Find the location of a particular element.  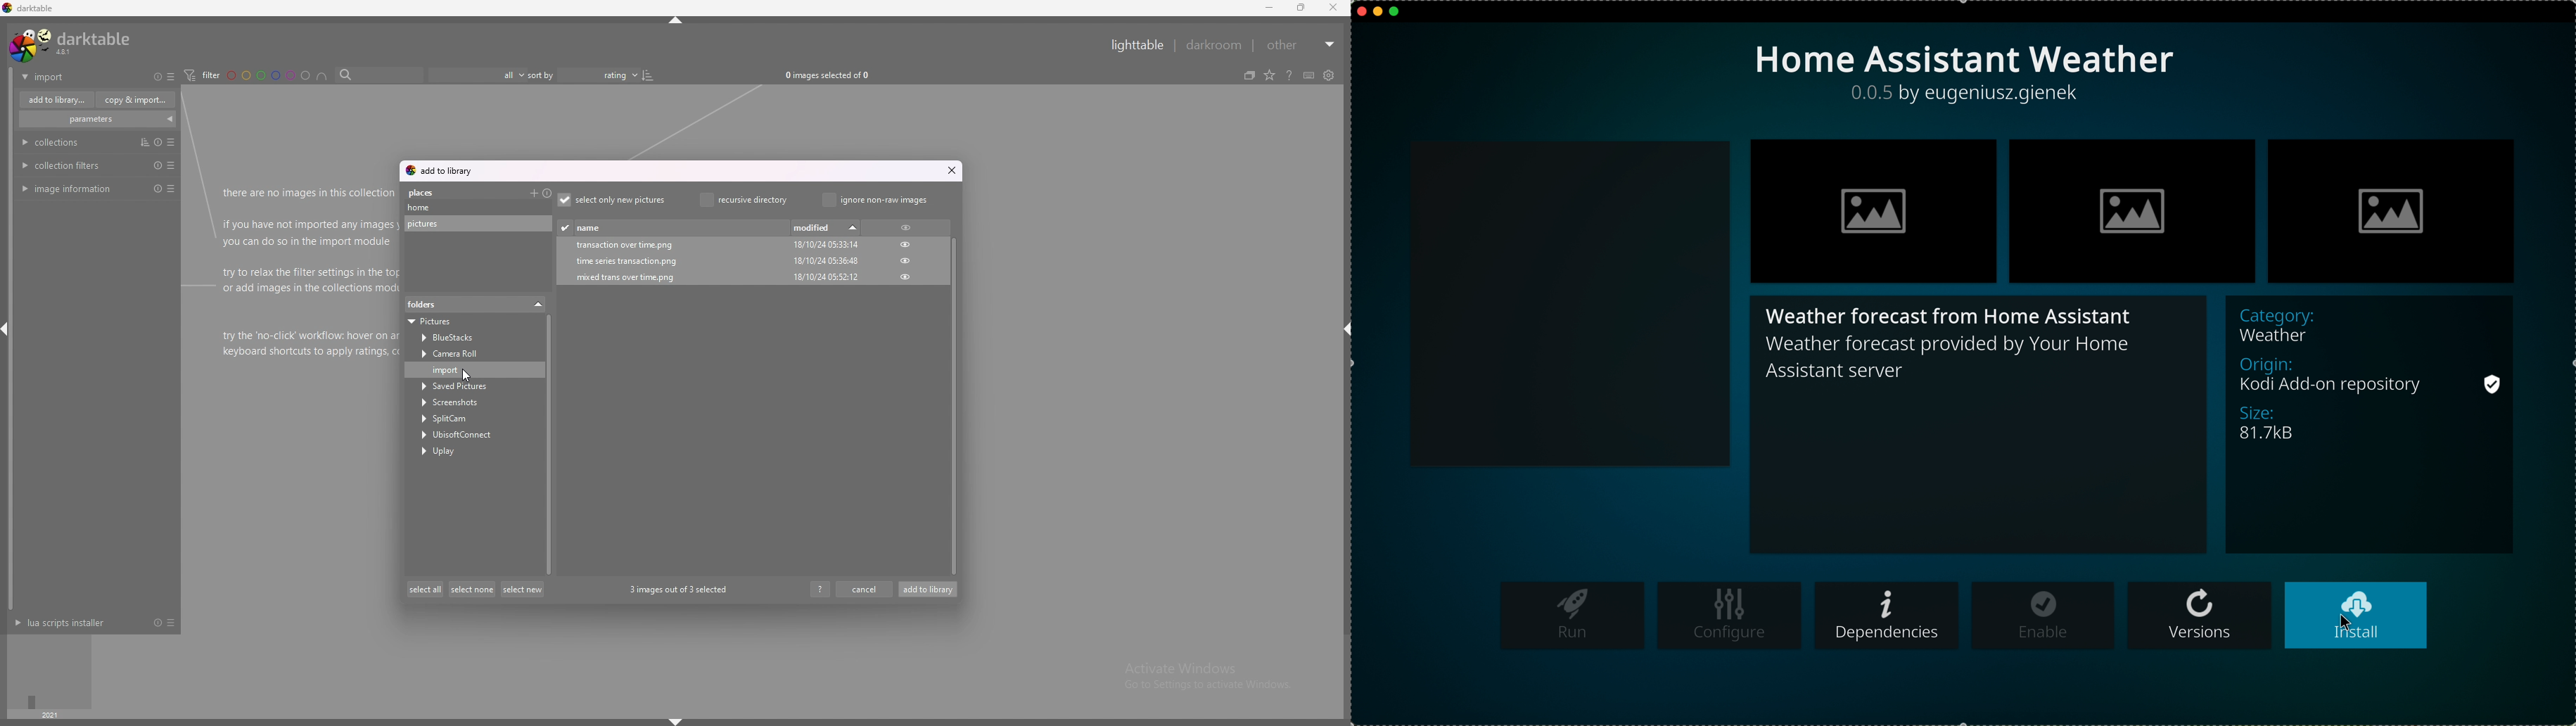

click on install is located at coordinates (2356, 615).